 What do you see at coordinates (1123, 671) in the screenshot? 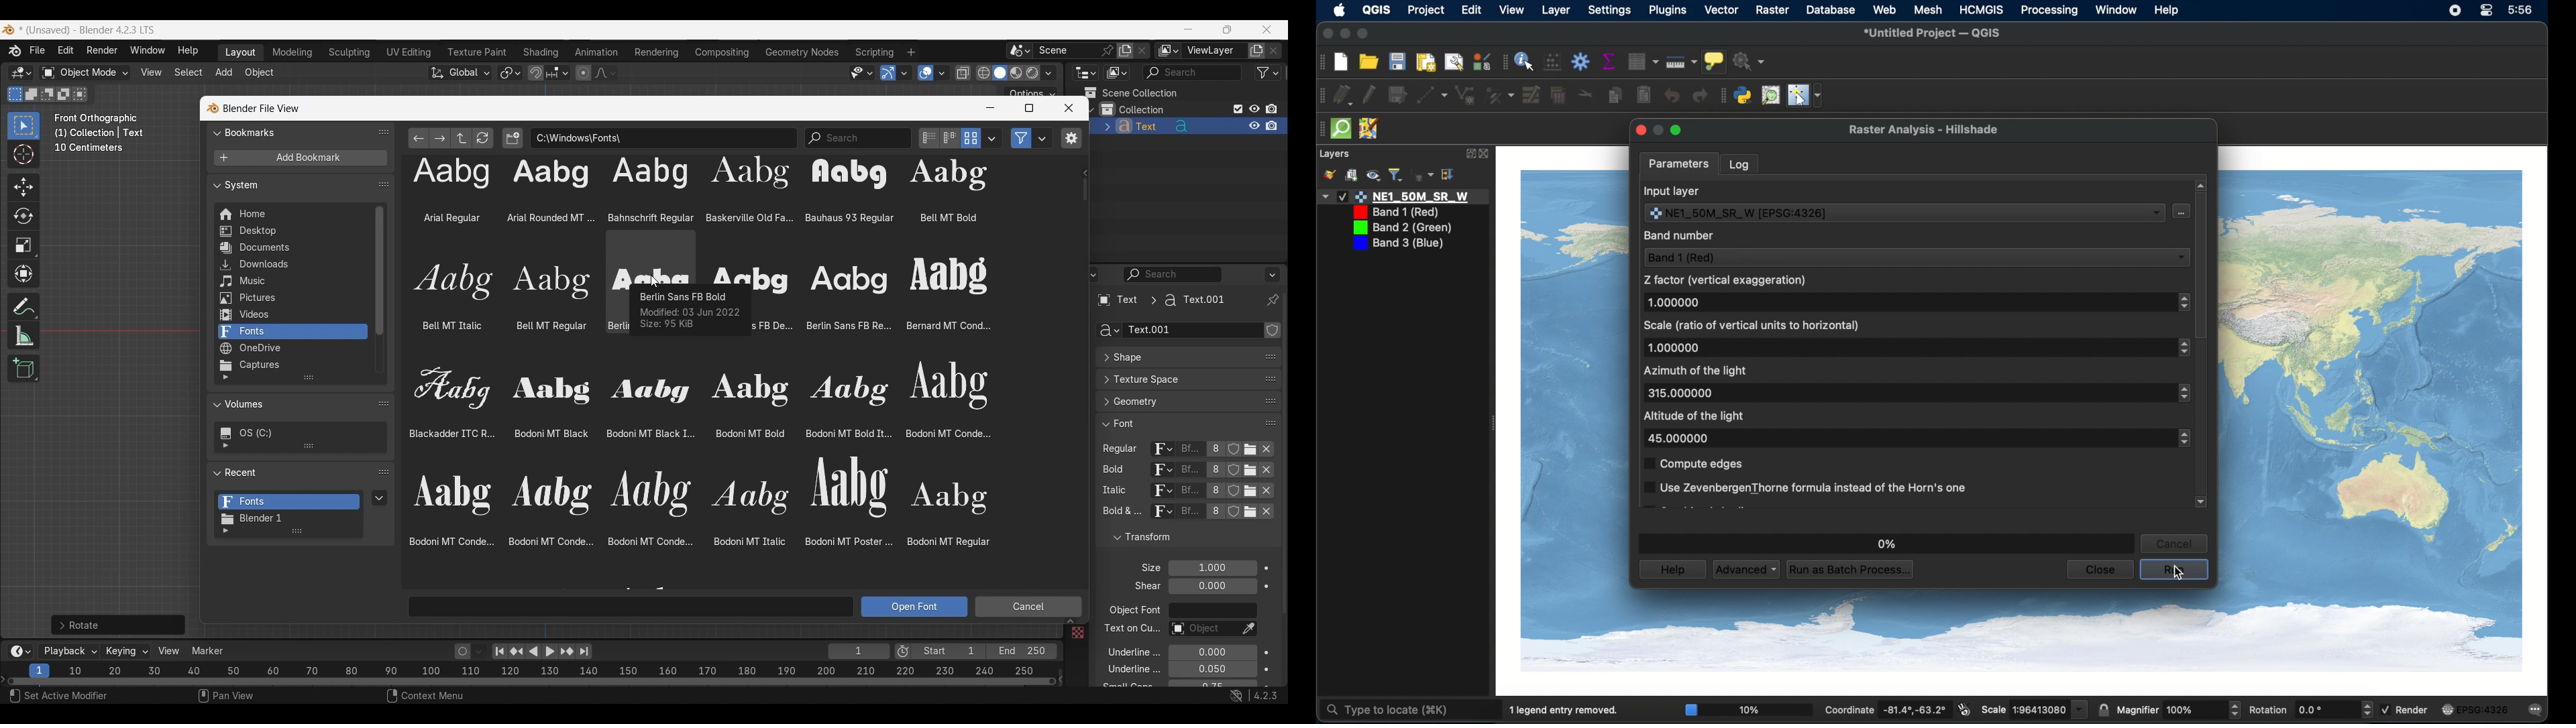
I see `underline` at bounding box center [1123, 671].